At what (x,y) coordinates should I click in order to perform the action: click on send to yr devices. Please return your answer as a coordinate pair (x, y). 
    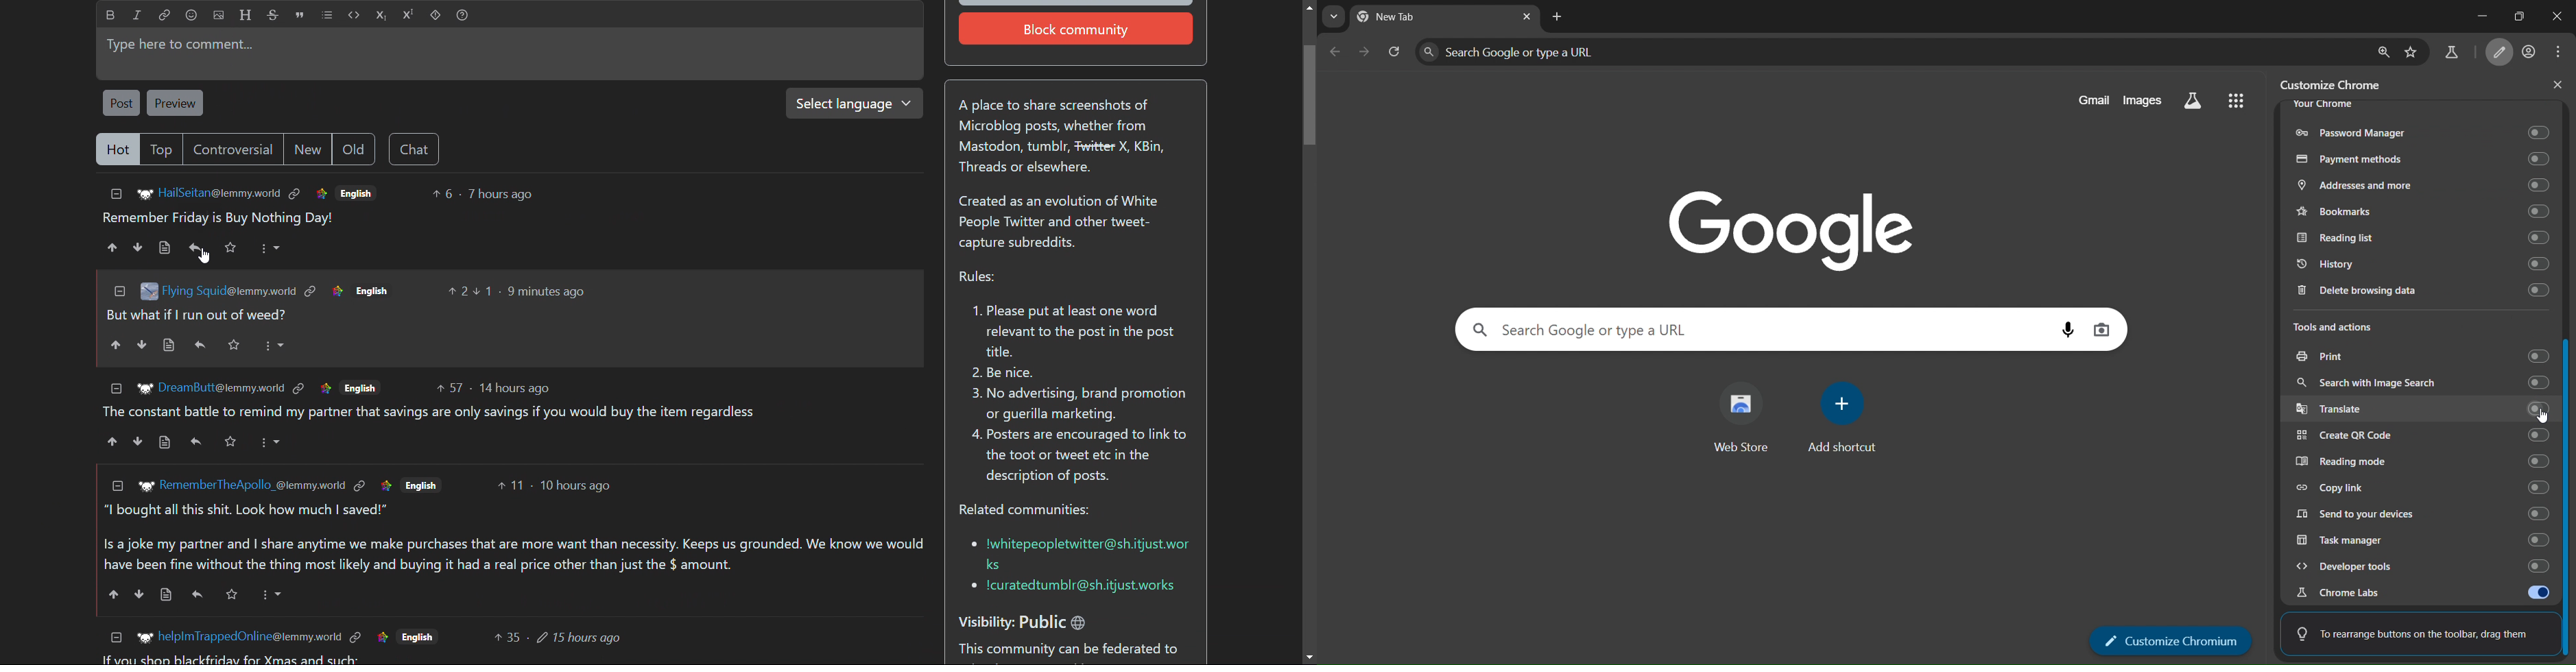
    Looking at the image, I should click on (2420, 514).